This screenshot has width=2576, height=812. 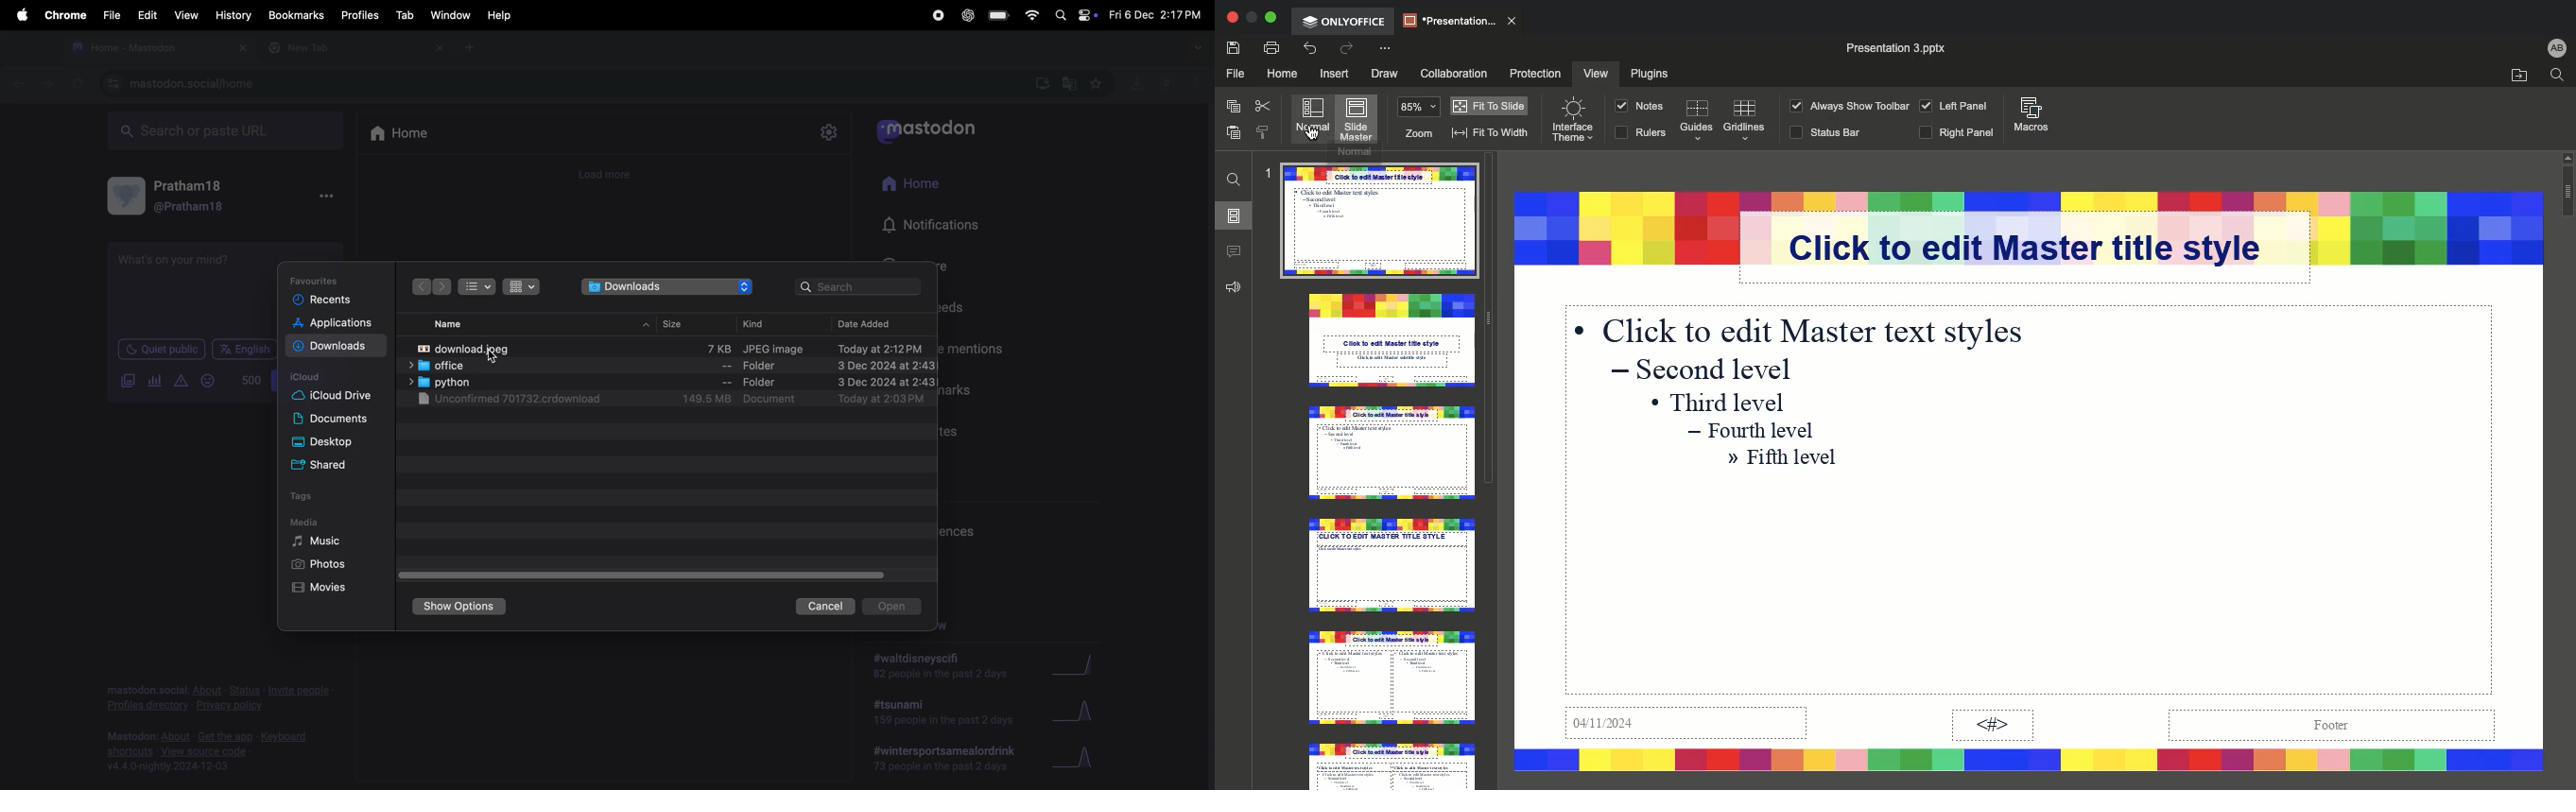 What do you see at coordinates (155, 46) in the screenshot?
I see `msatdon tab` at bounding box center [155, 46].